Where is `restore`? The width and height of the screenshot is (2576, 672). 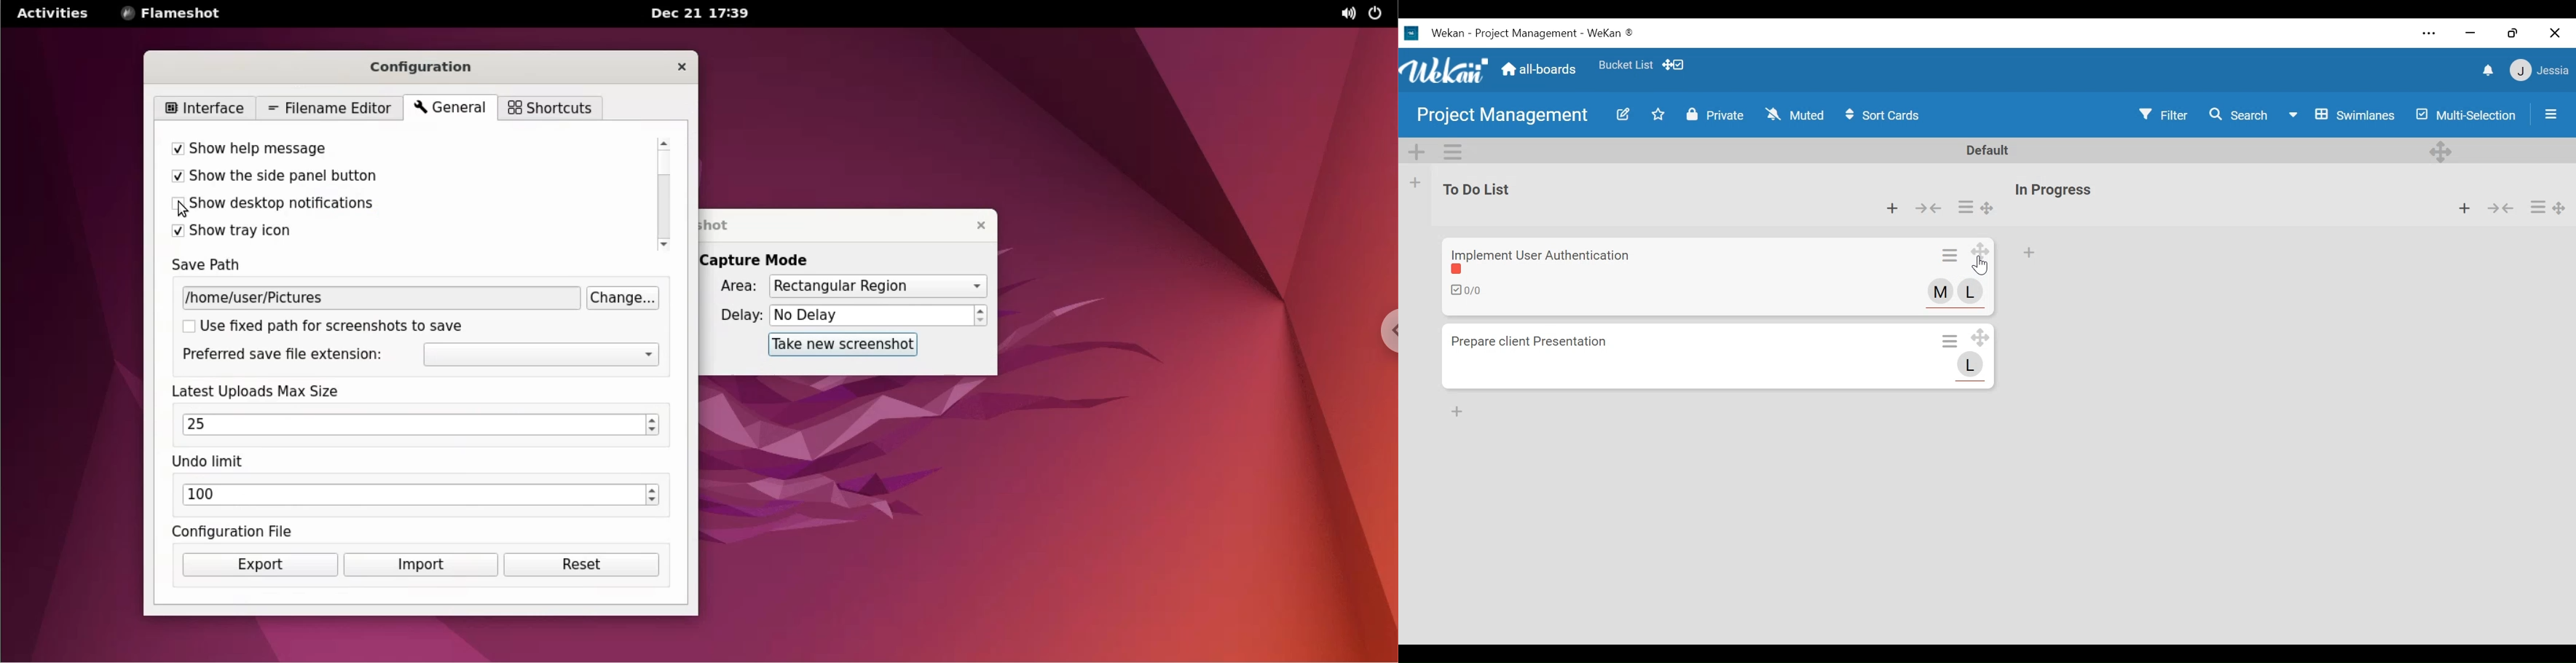
restore is located at coordinates (2515, 33).